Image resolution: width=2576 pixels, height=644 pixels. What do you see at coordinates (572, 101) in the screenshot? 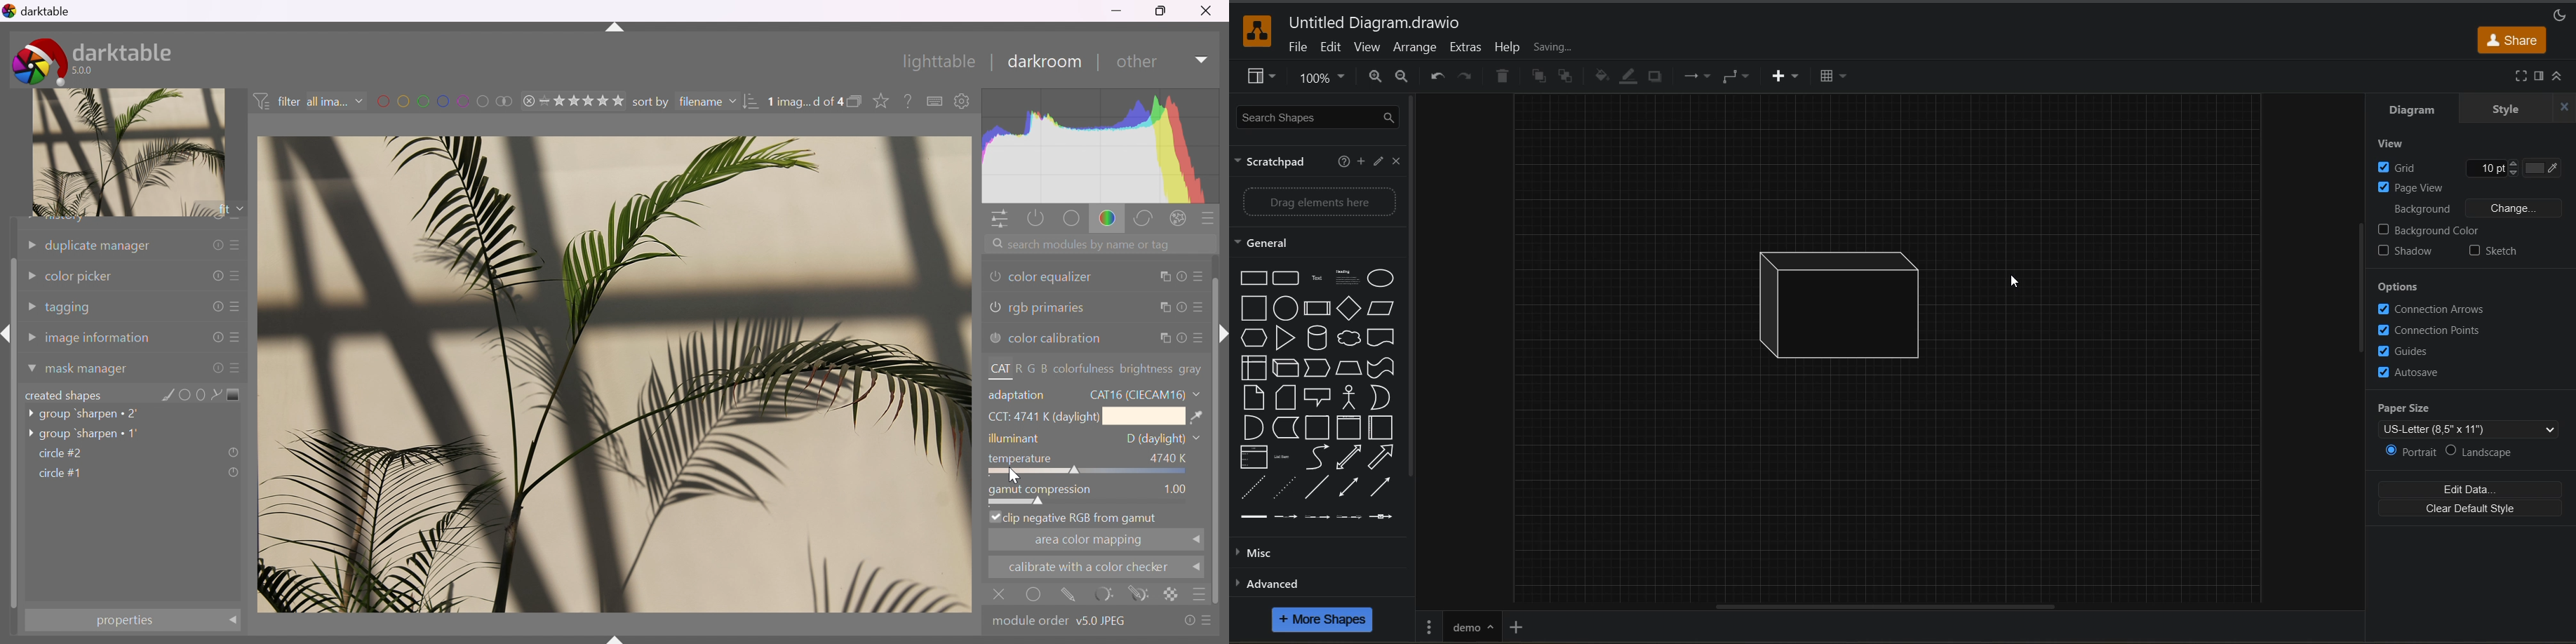
I see `range rating` at bounding box center [572, 101].